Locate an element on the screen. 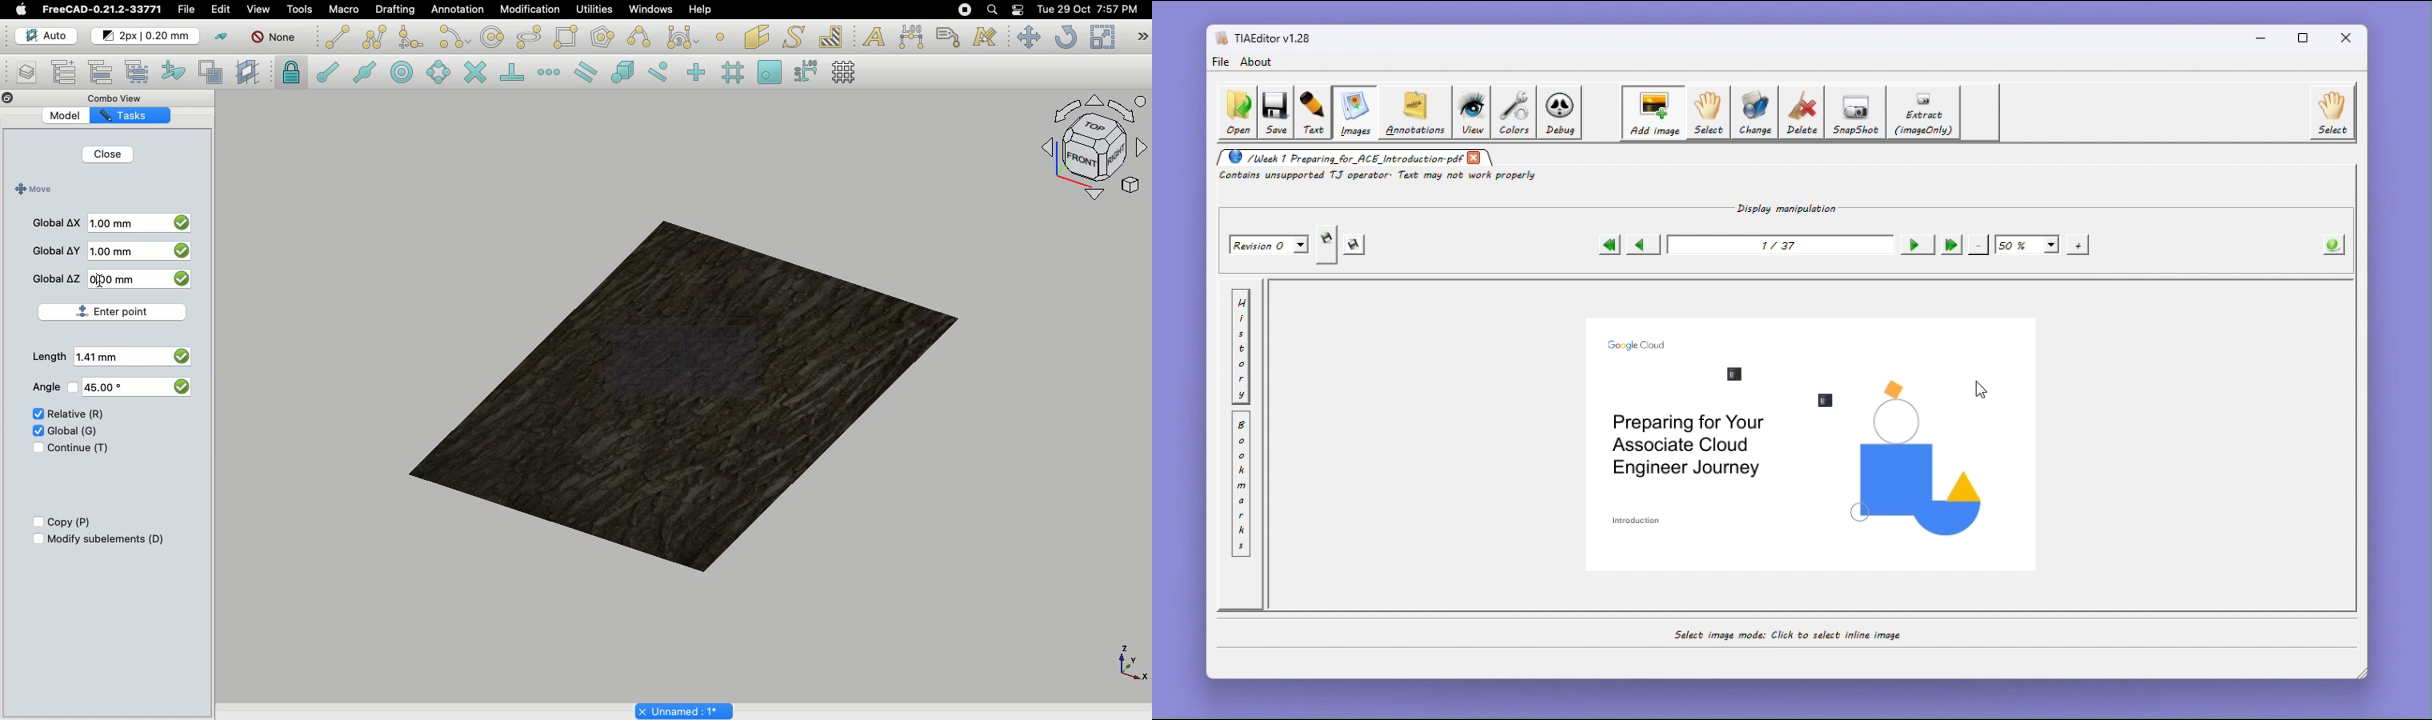  Axis is located at coordinates (1129, 662).